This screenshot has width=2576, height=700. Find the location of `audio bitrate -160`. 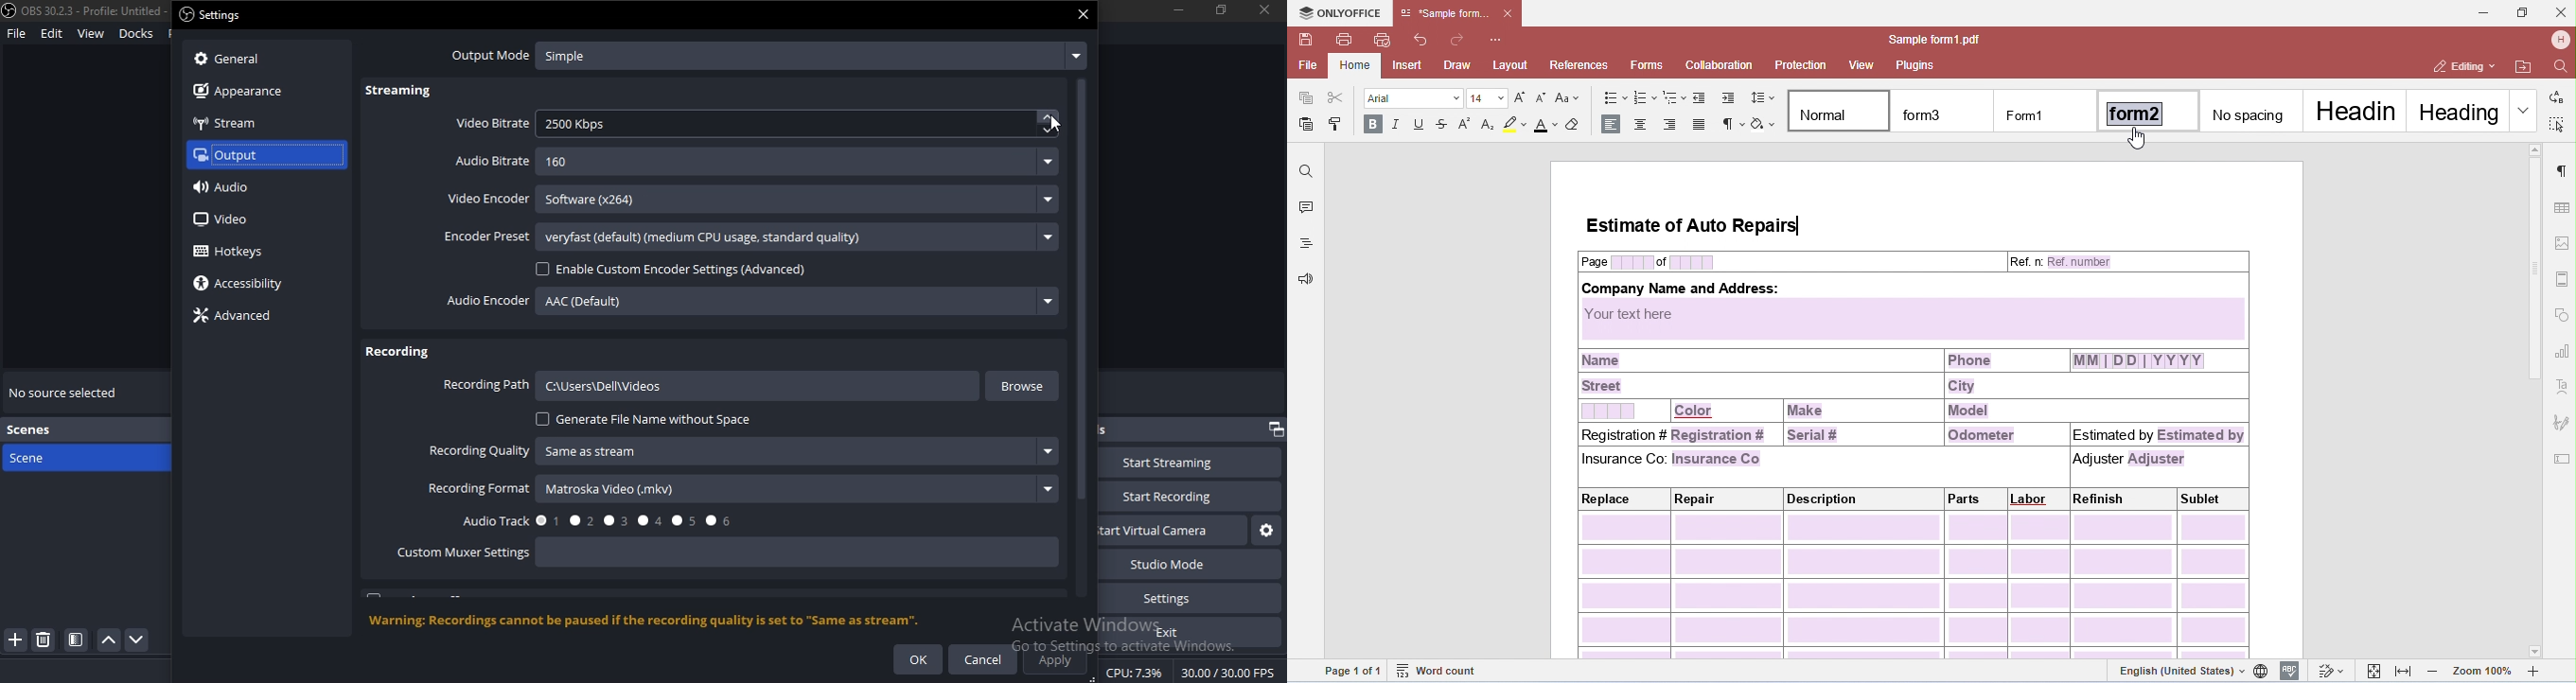

audio bitrate -160 is located at coordinates (491, 158).